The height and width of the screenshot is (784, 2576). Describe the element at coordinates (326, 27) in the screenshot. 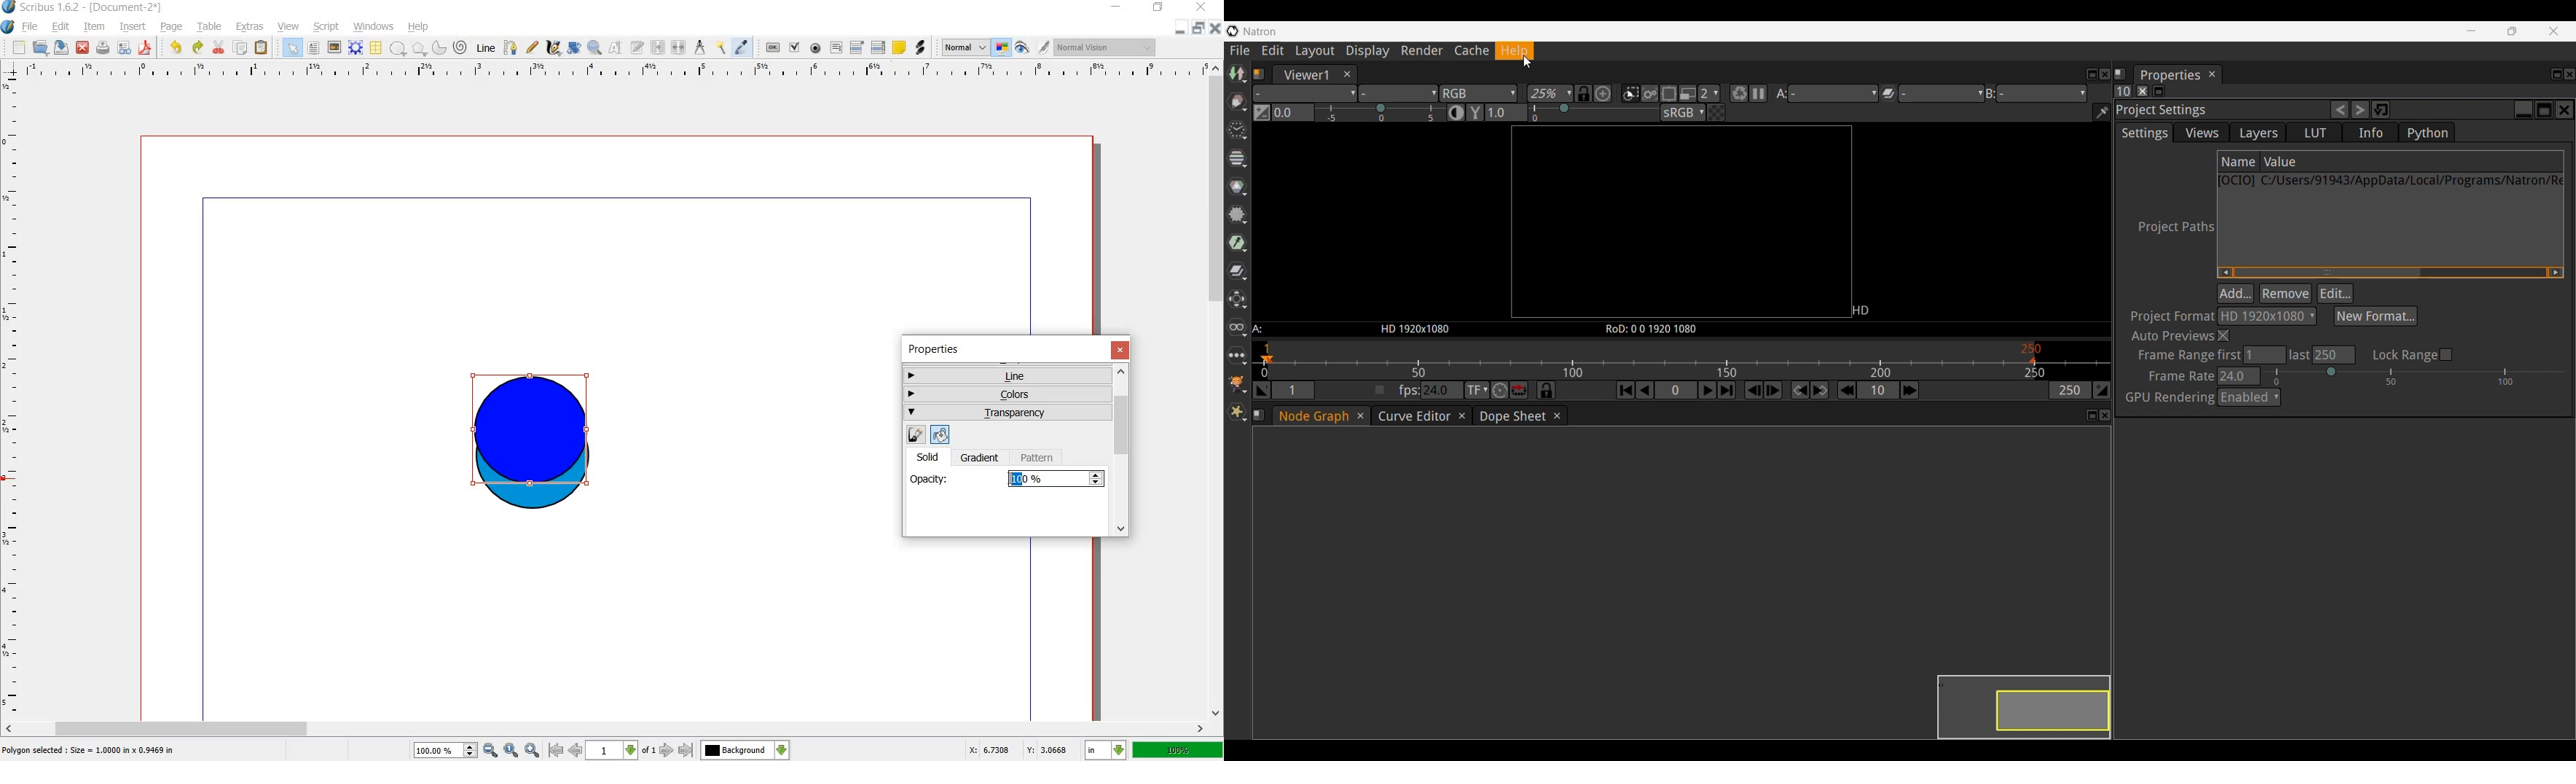

I see `script` at that location.